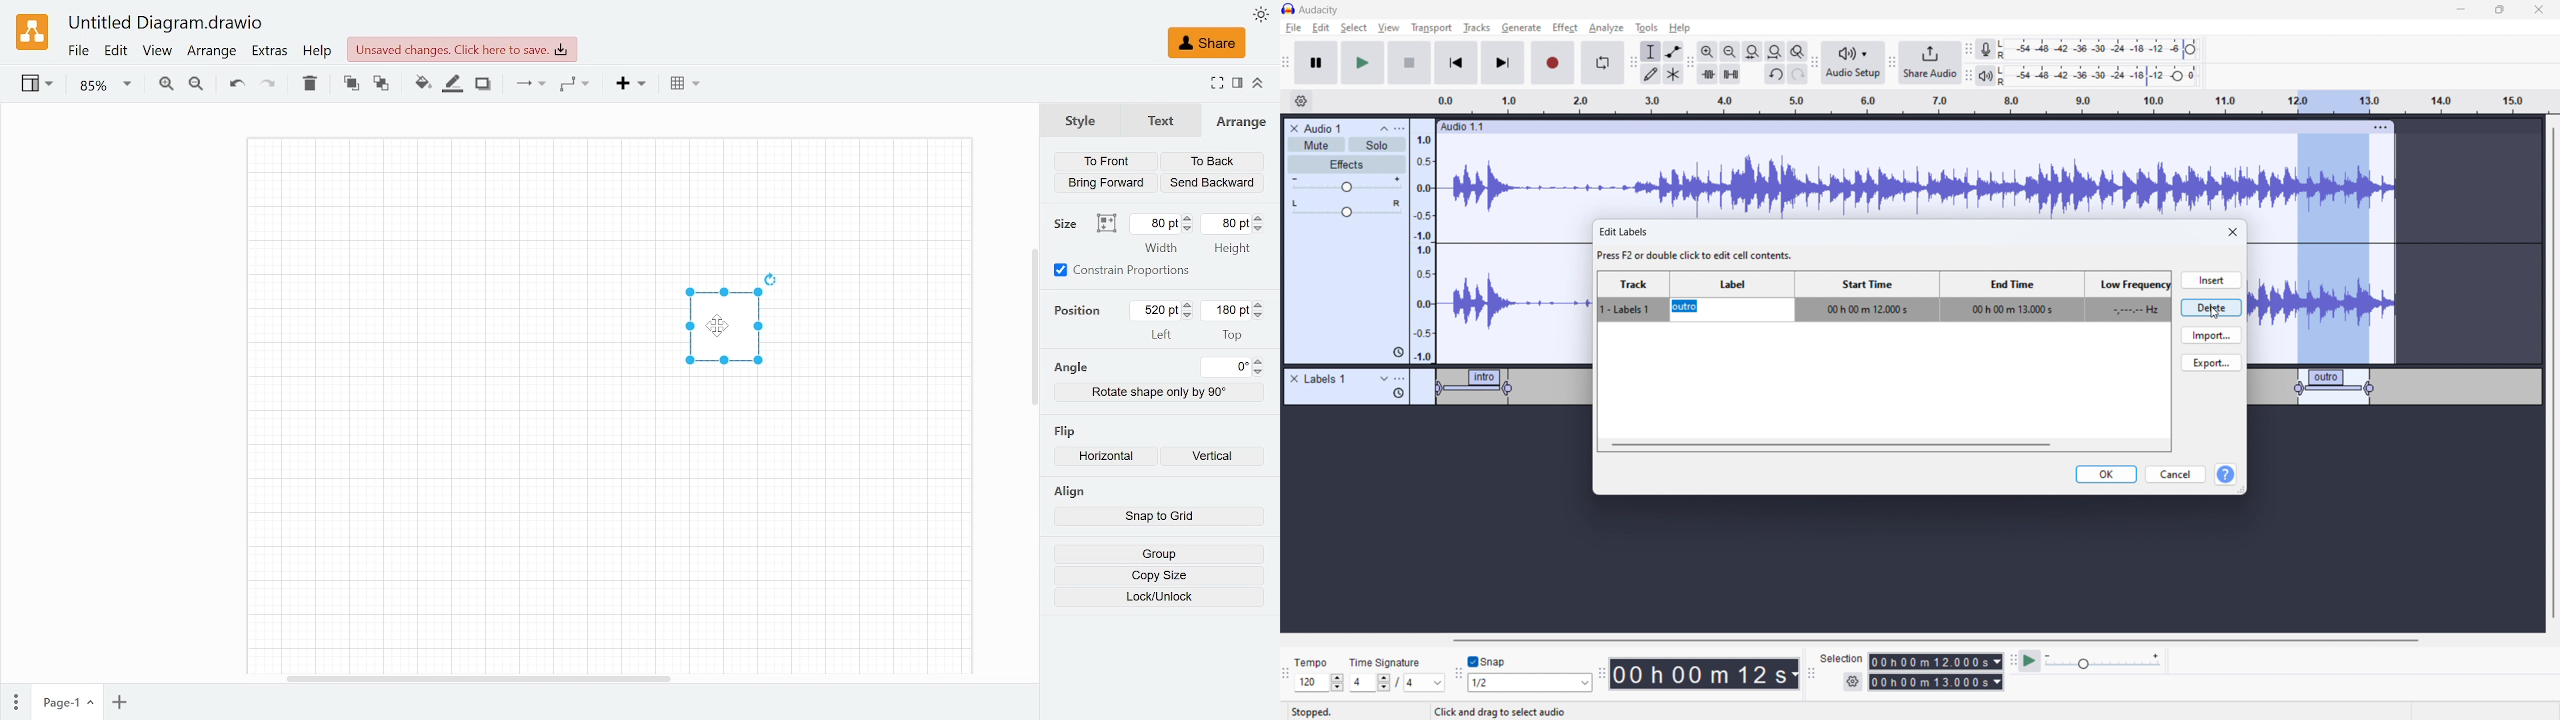 Image resolution: width=2576 pixels, height=728 pixels. I want to click on playback level, so click(2108, 75).